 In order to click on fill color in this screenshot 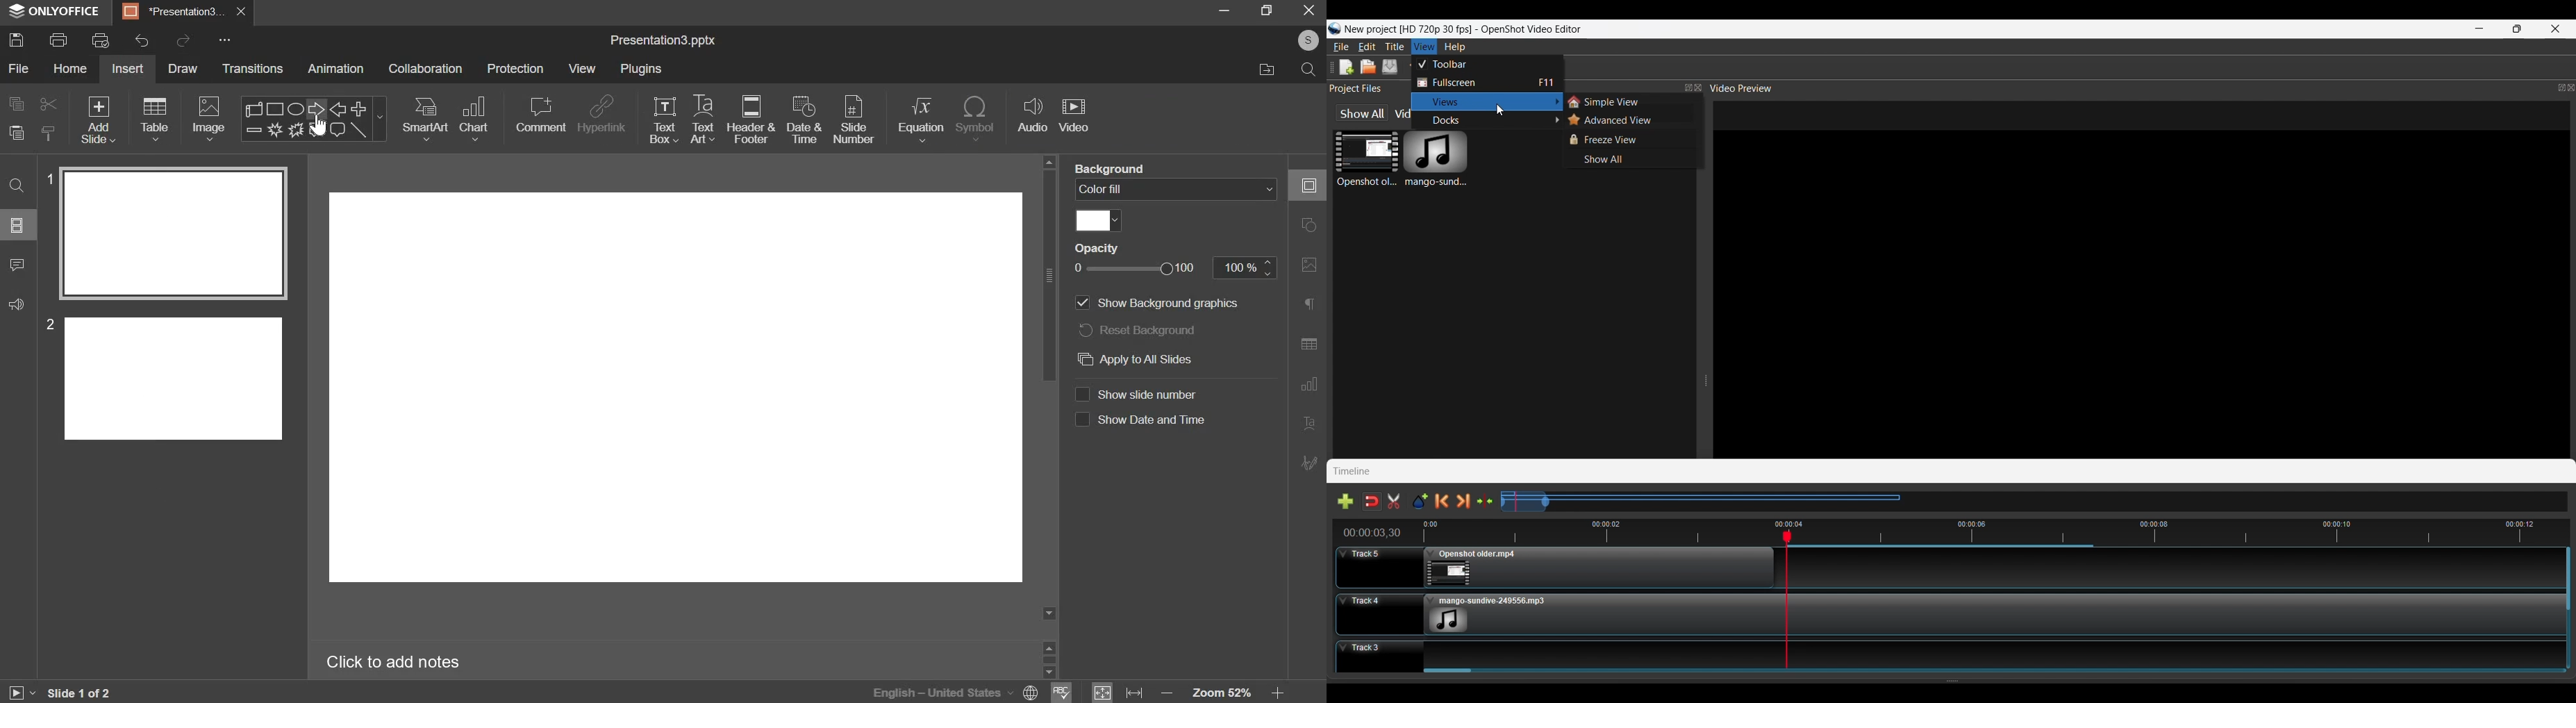, I will do `click(1099, 221)`.